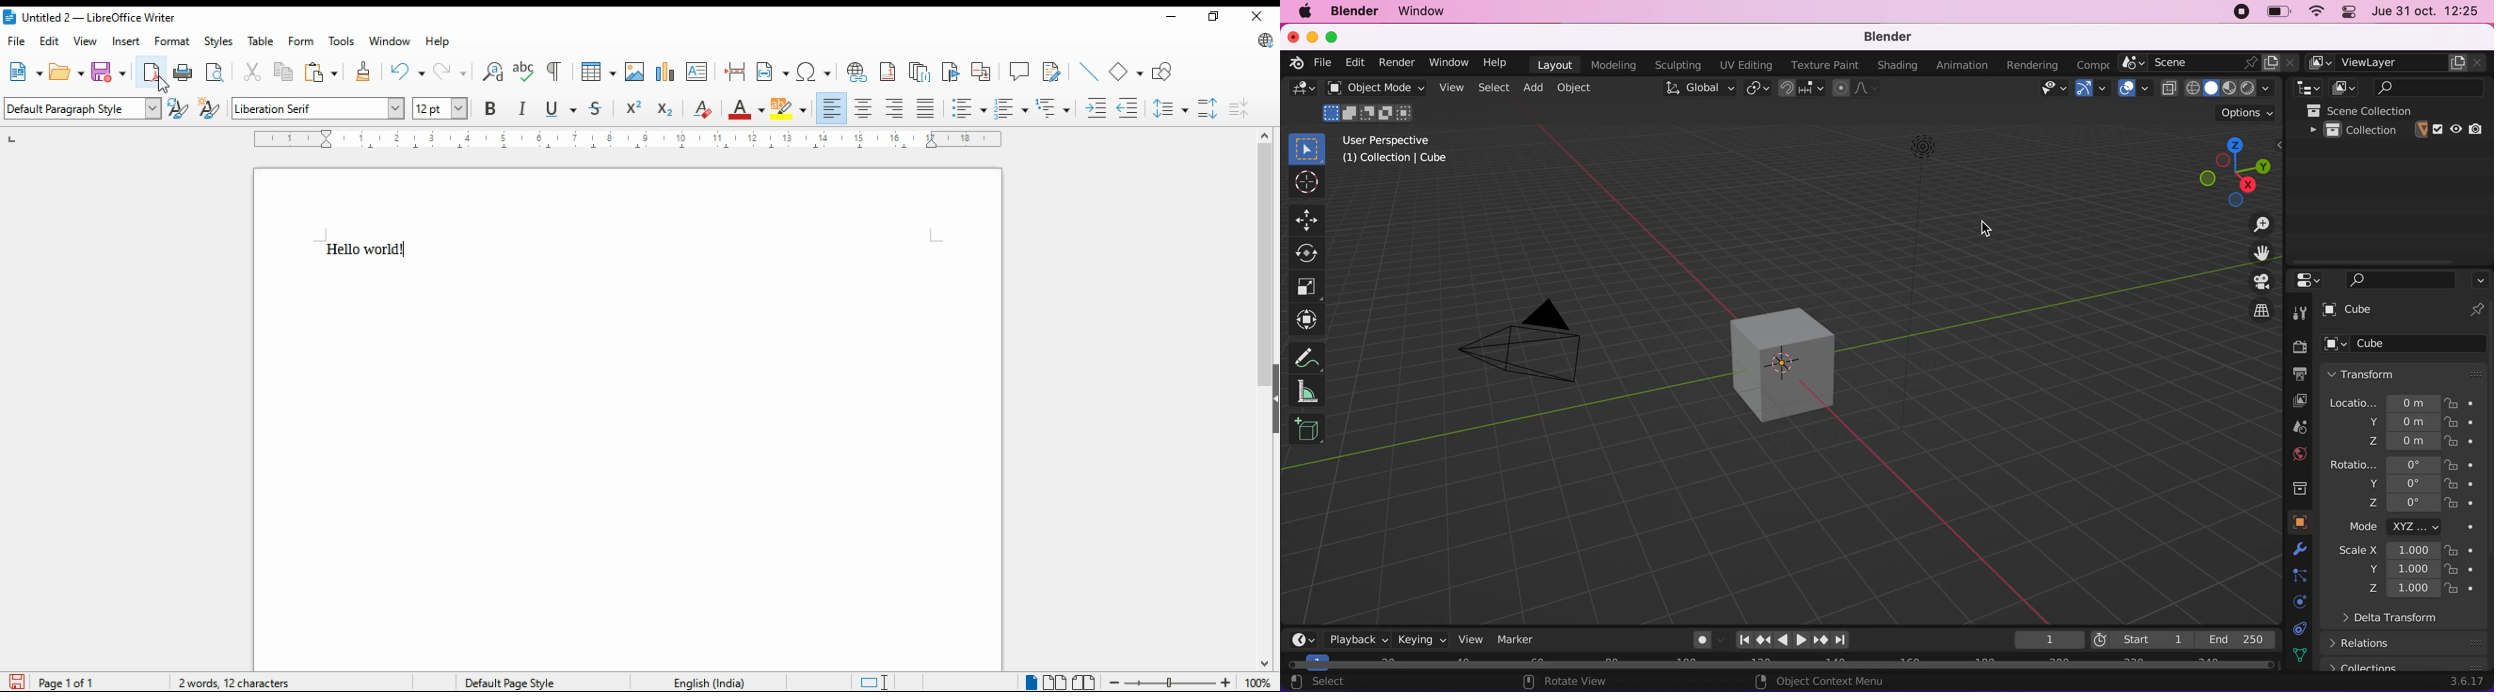 The height and width of the screenshot is (700, 2520). Describe the element at coordinates (319, 72) in the screenshot. I see `paste` at that location.